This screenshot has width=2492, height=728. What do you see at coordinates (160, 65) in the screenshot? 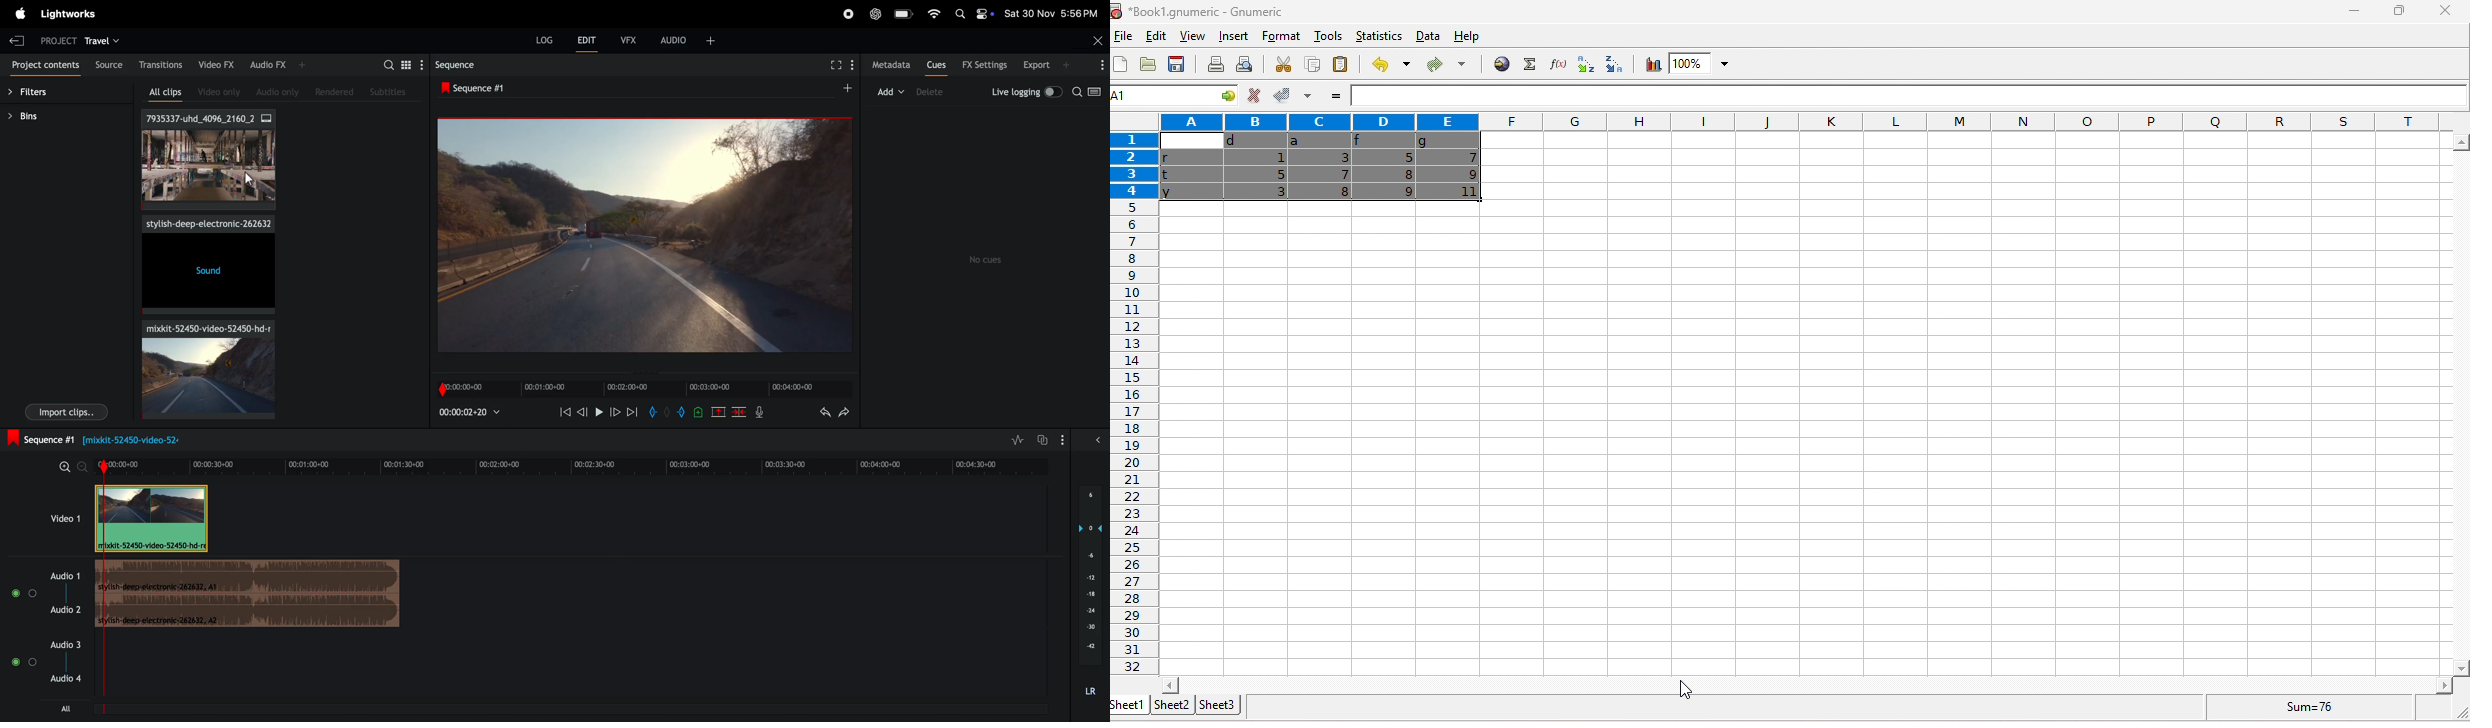
I see `transactions` at bounding box center [160, 65].